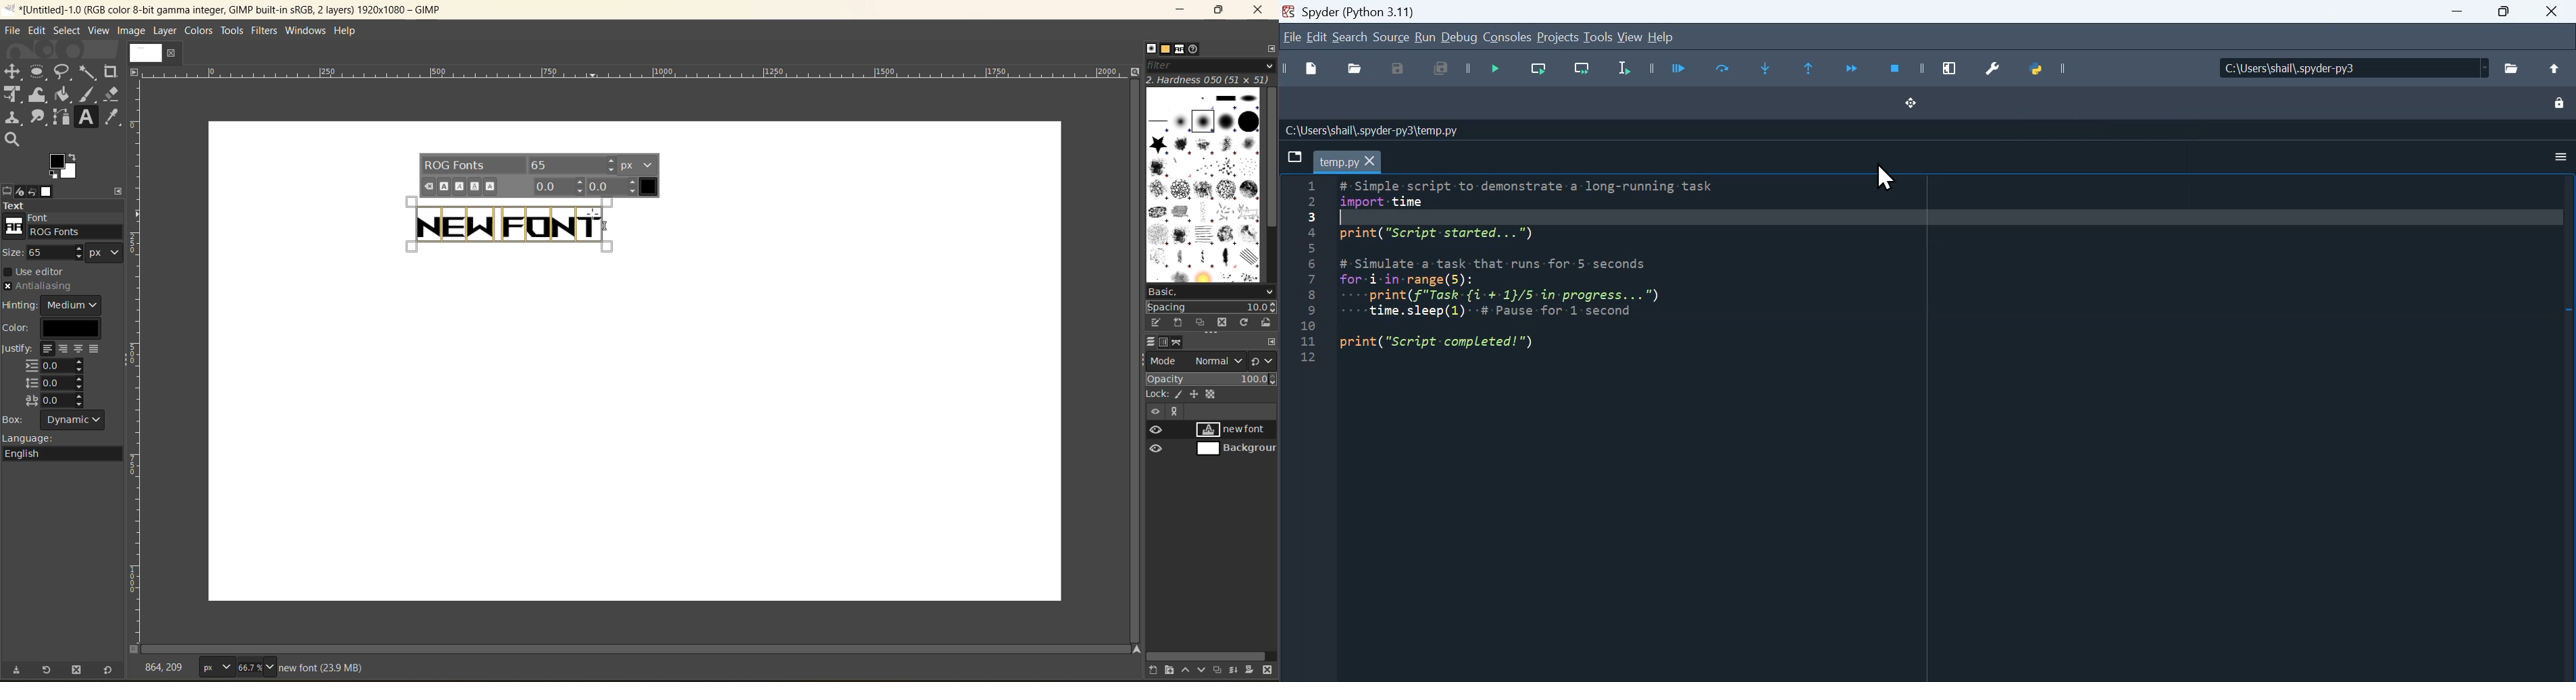  I want to click on patterns, so click(1166, 49).